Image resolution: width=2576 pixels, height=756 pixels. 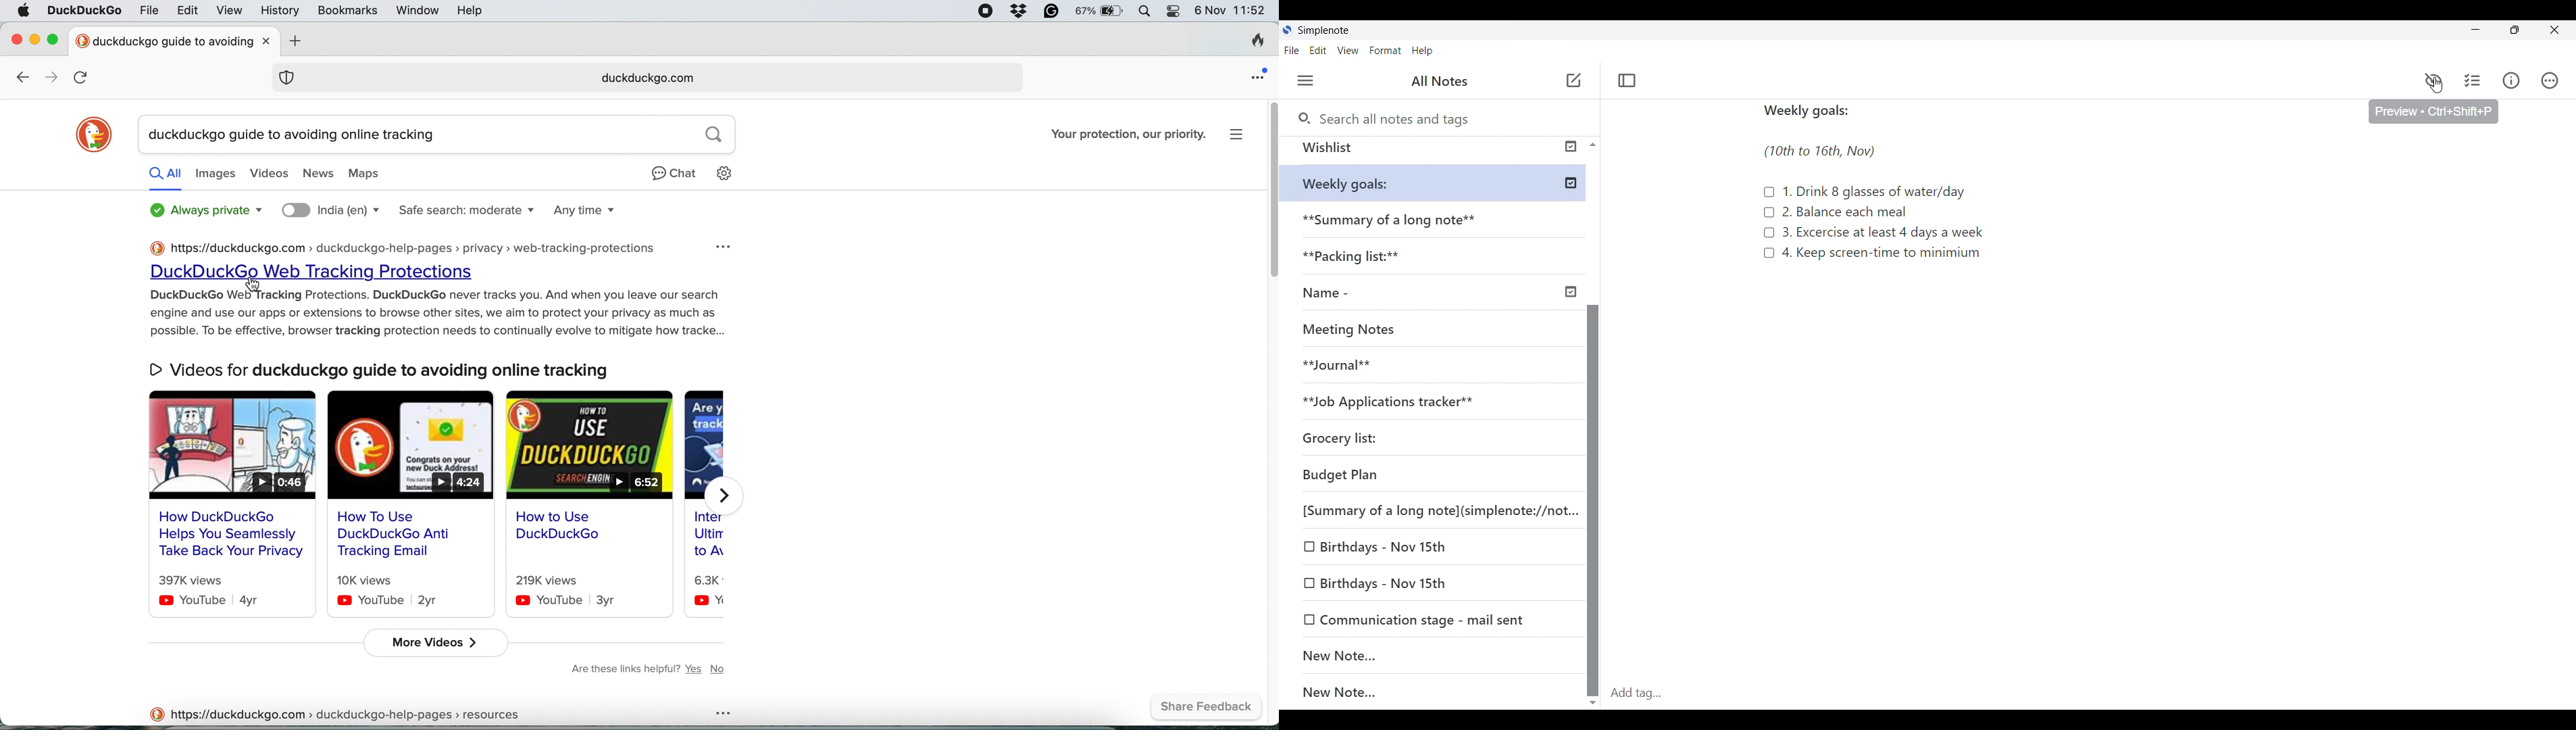 I want to click on 4. Keep screen-time to minimum, so click(x=1883, y=255).